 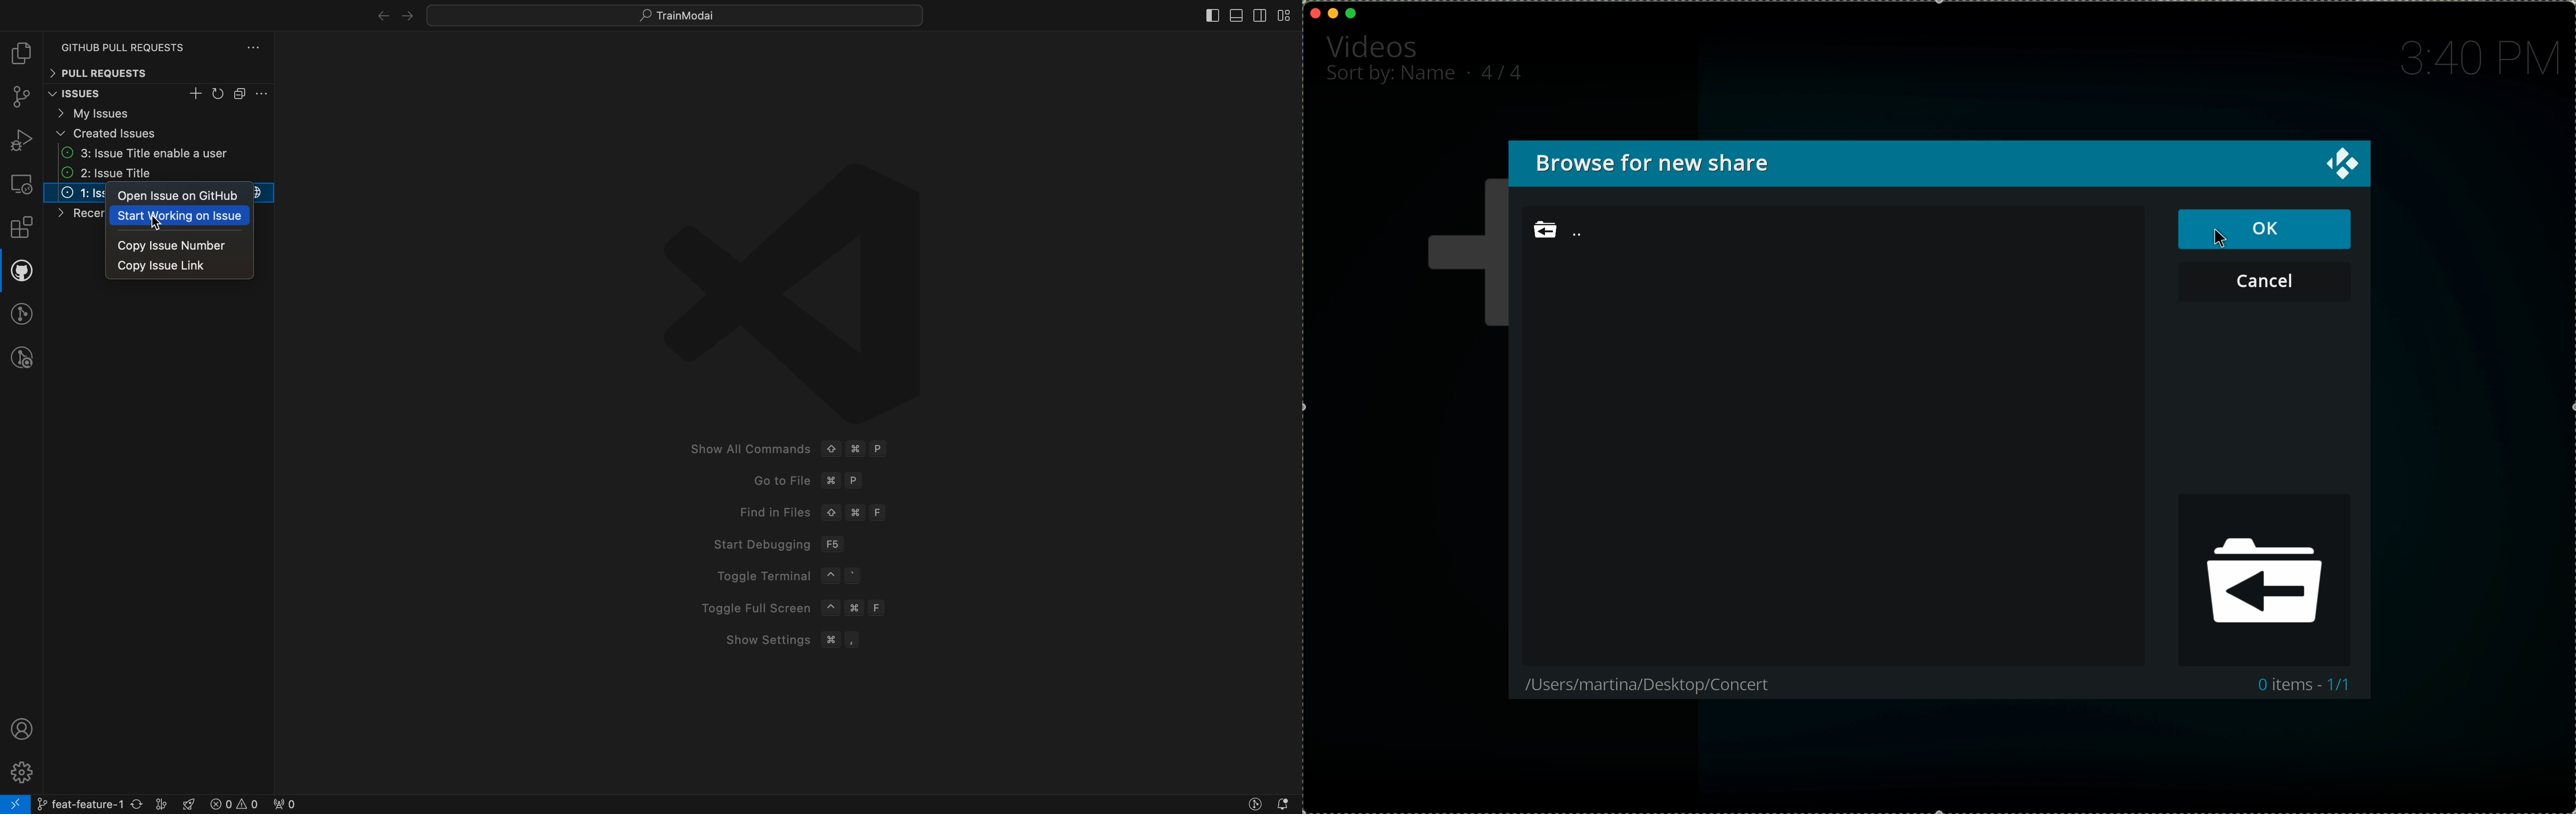 I want to click on git lens inspect , so click(x=22, y=358).